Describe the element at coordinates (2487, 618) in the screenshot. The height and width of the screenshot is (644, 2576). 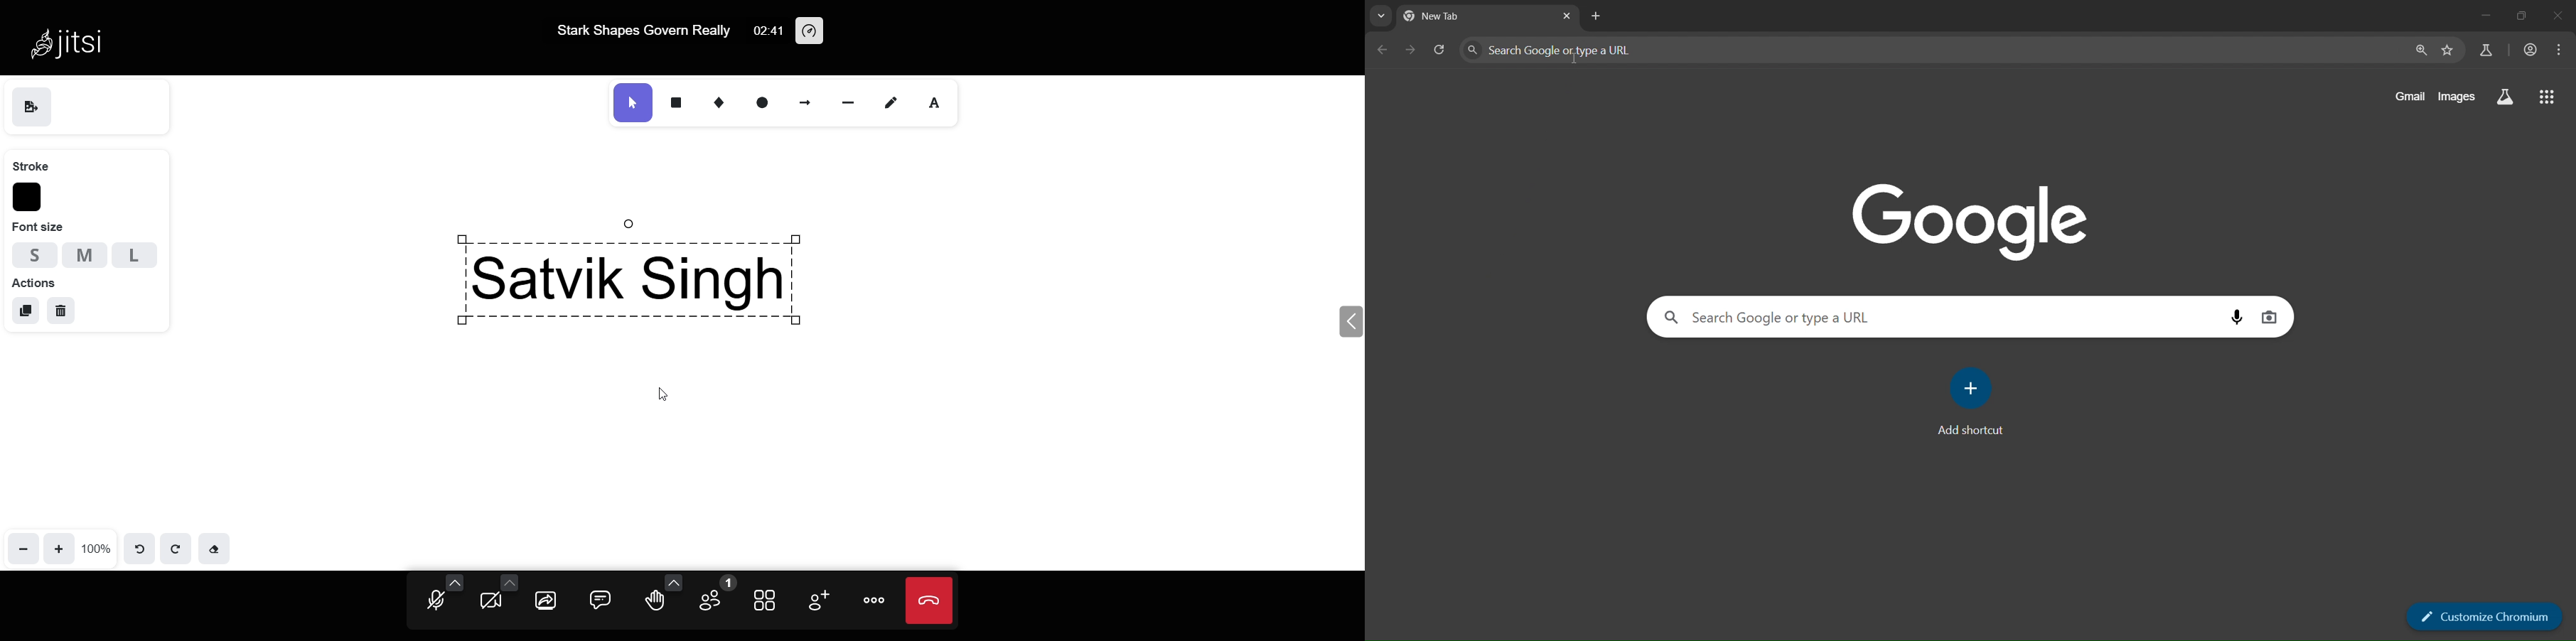
I see `customize chromium` at that location.